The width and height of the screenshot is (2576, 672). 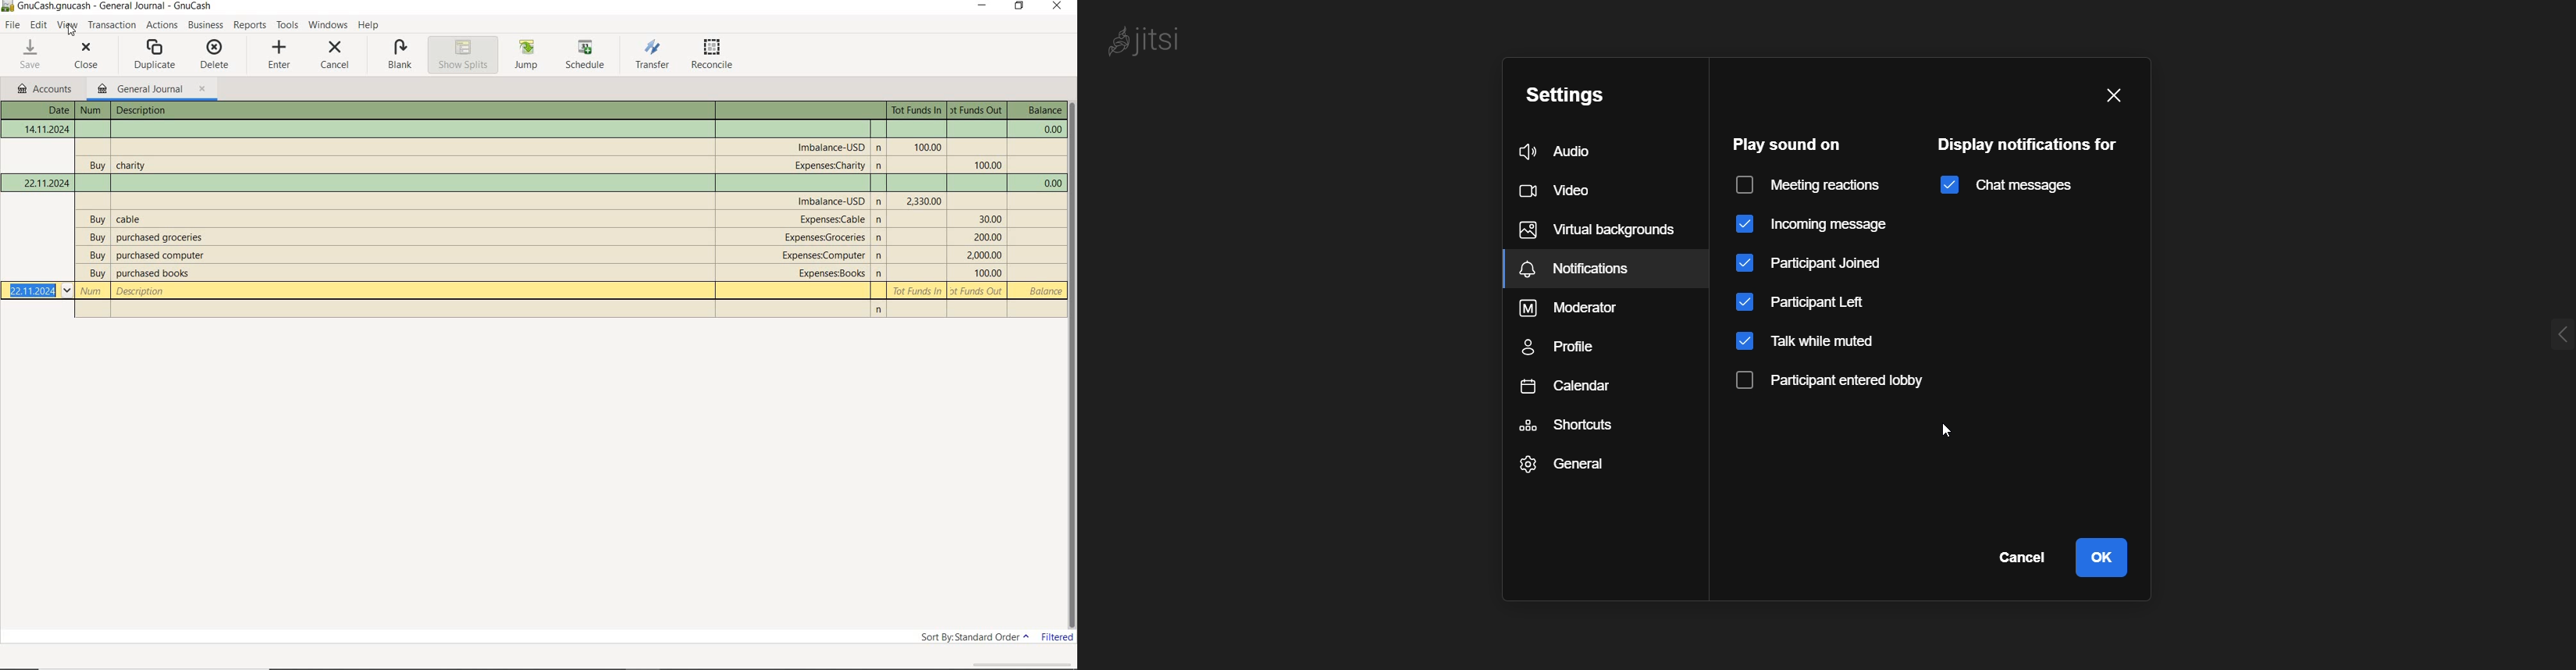 What do you see at coordinates (251, 26) in the screenshot?
I see `REPORTS` at bounding box center [251, 26].